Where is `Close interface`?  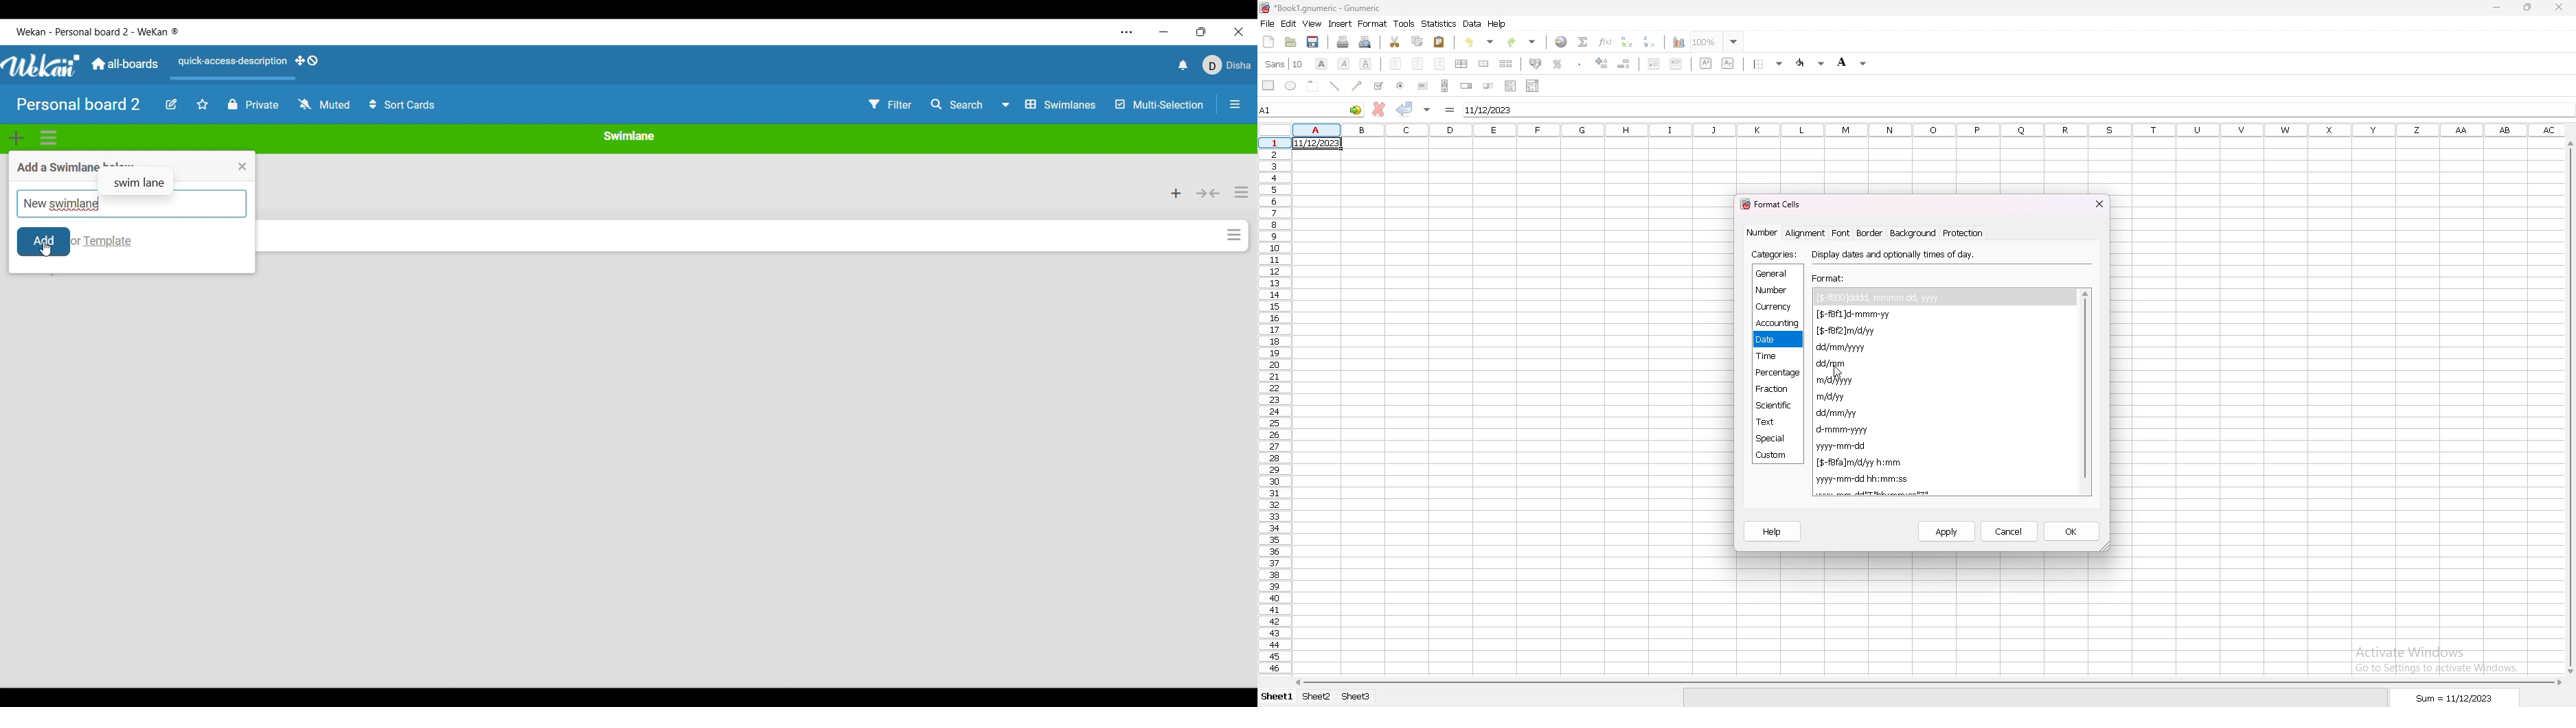
Close interface is located at coordinates (1239, 32).